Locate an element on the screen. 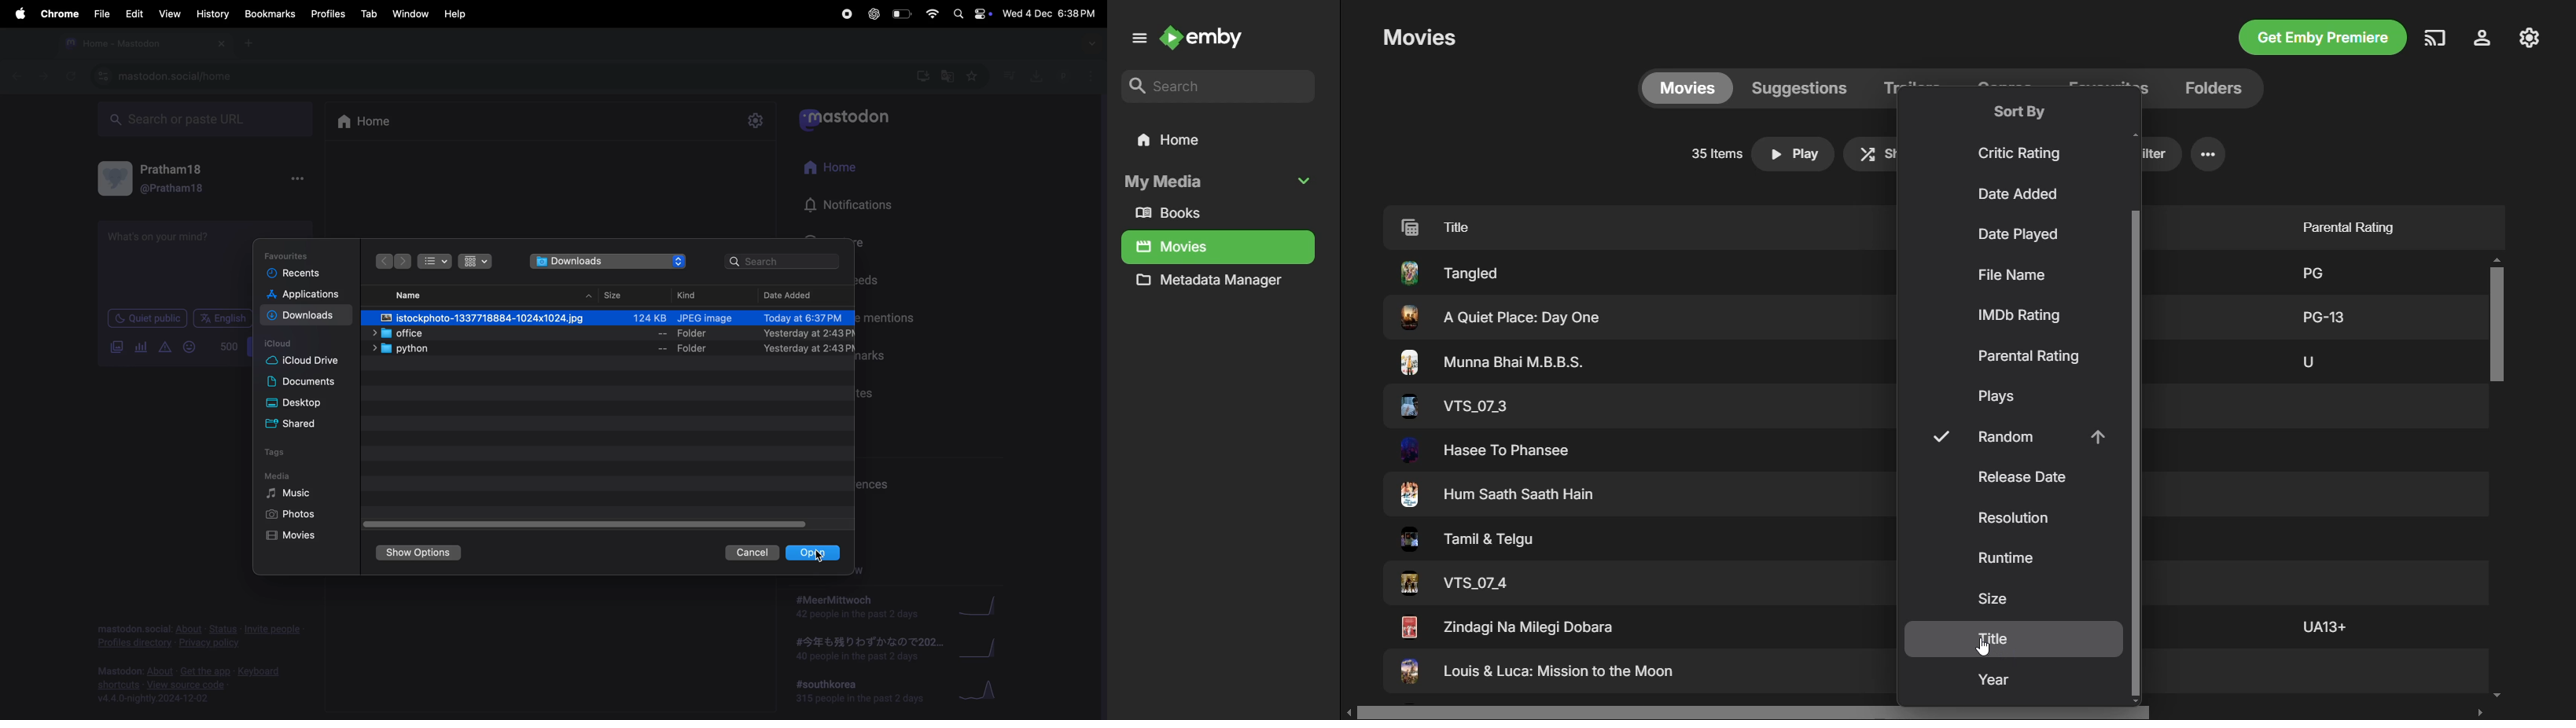 The width and height of the screenshot is (2576, 728). Quiet place is located at coordinates (147, 319).